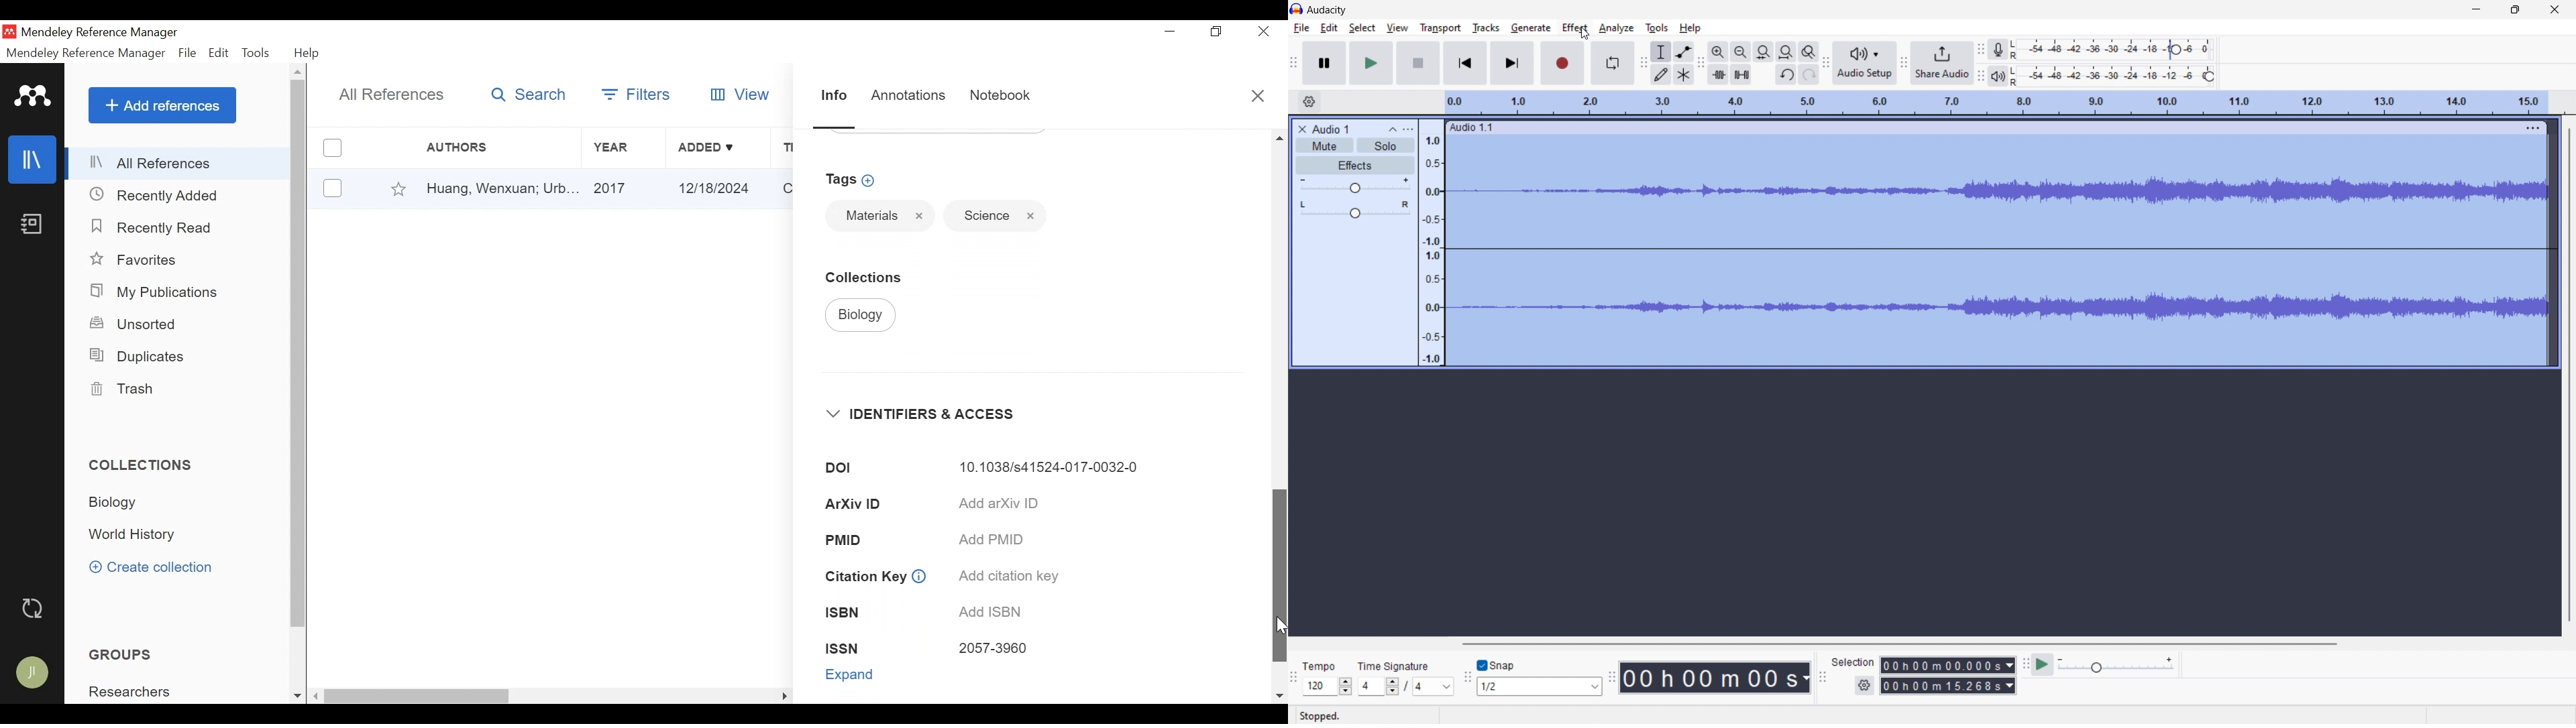 The image size is (2576, 728). I want to click on volume, so click(1355, 184).